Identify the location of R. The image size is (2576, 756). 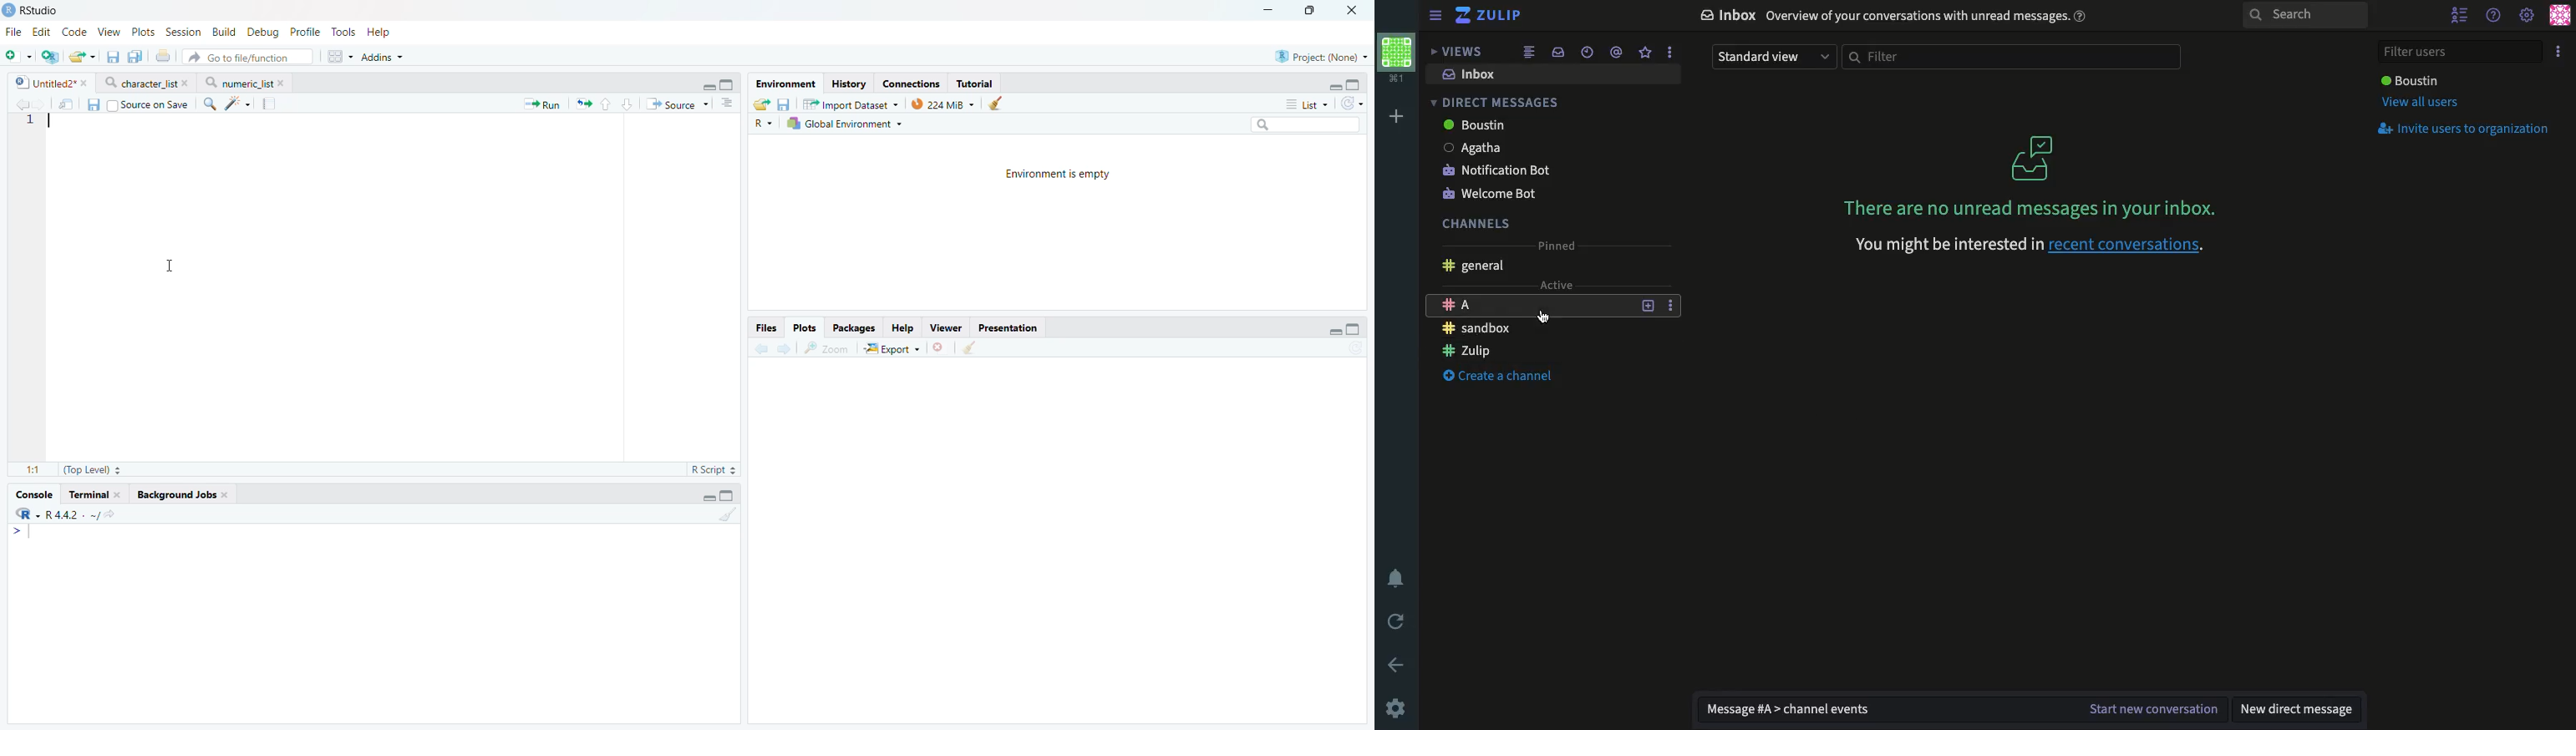
(762, 123).